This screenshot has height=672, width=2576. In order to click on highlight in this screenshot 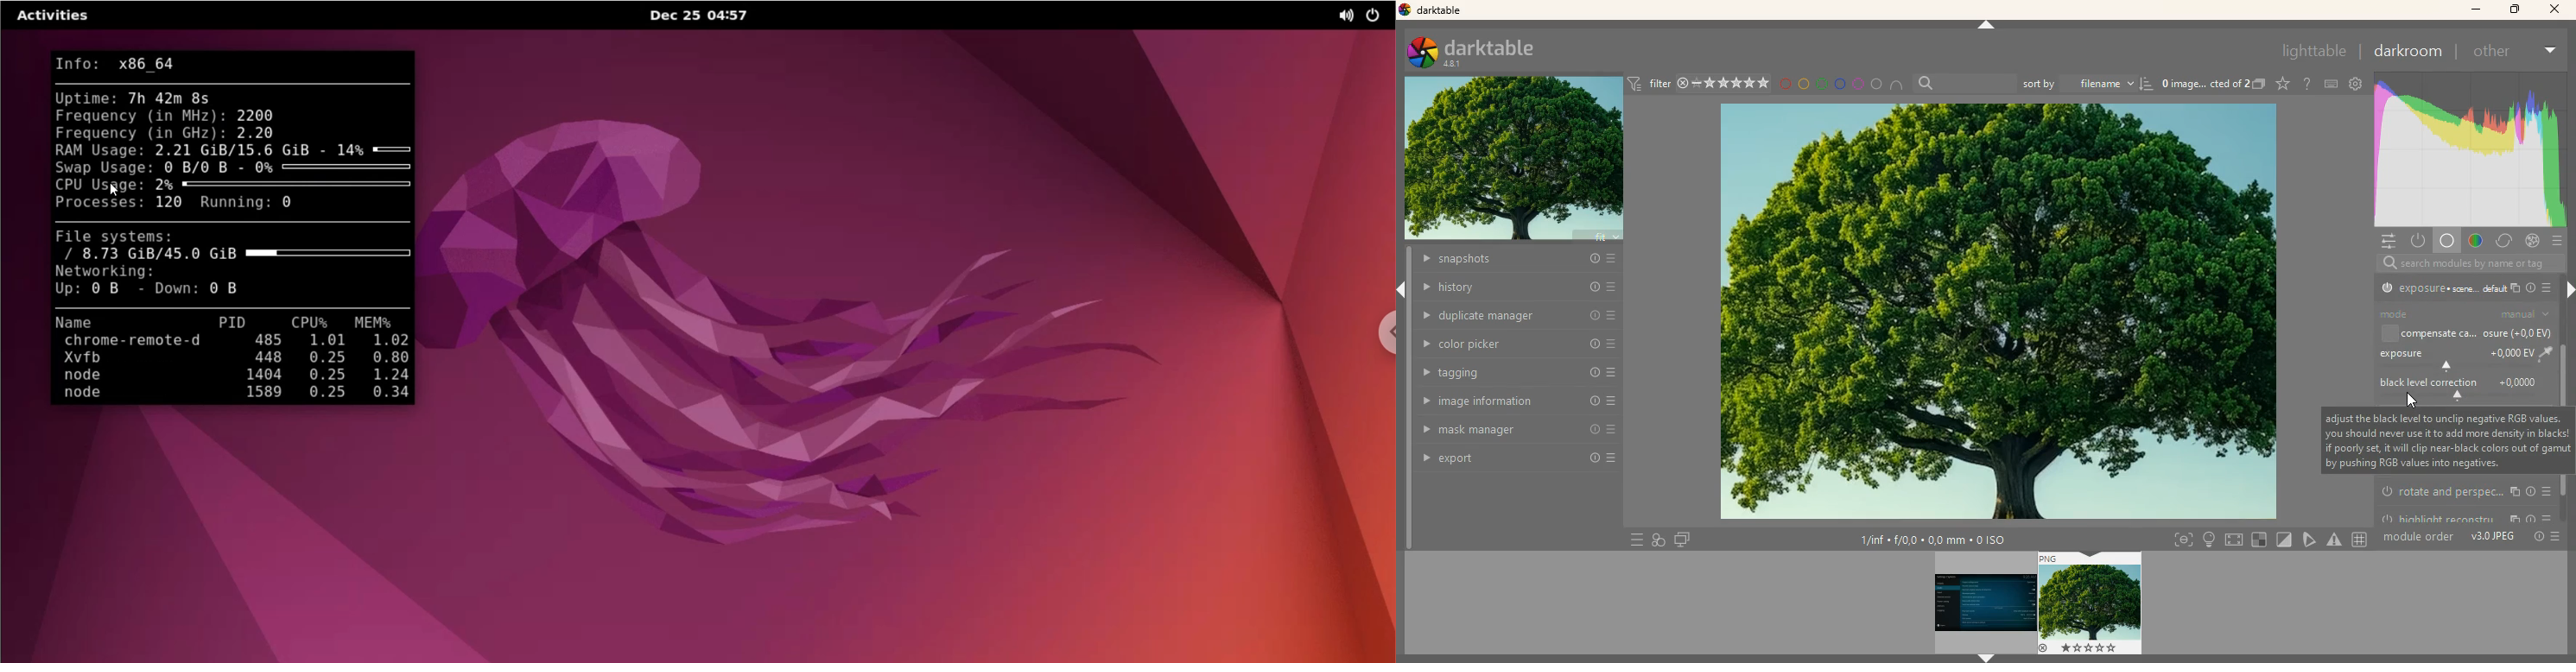, I will do `click(2466, 516)`.